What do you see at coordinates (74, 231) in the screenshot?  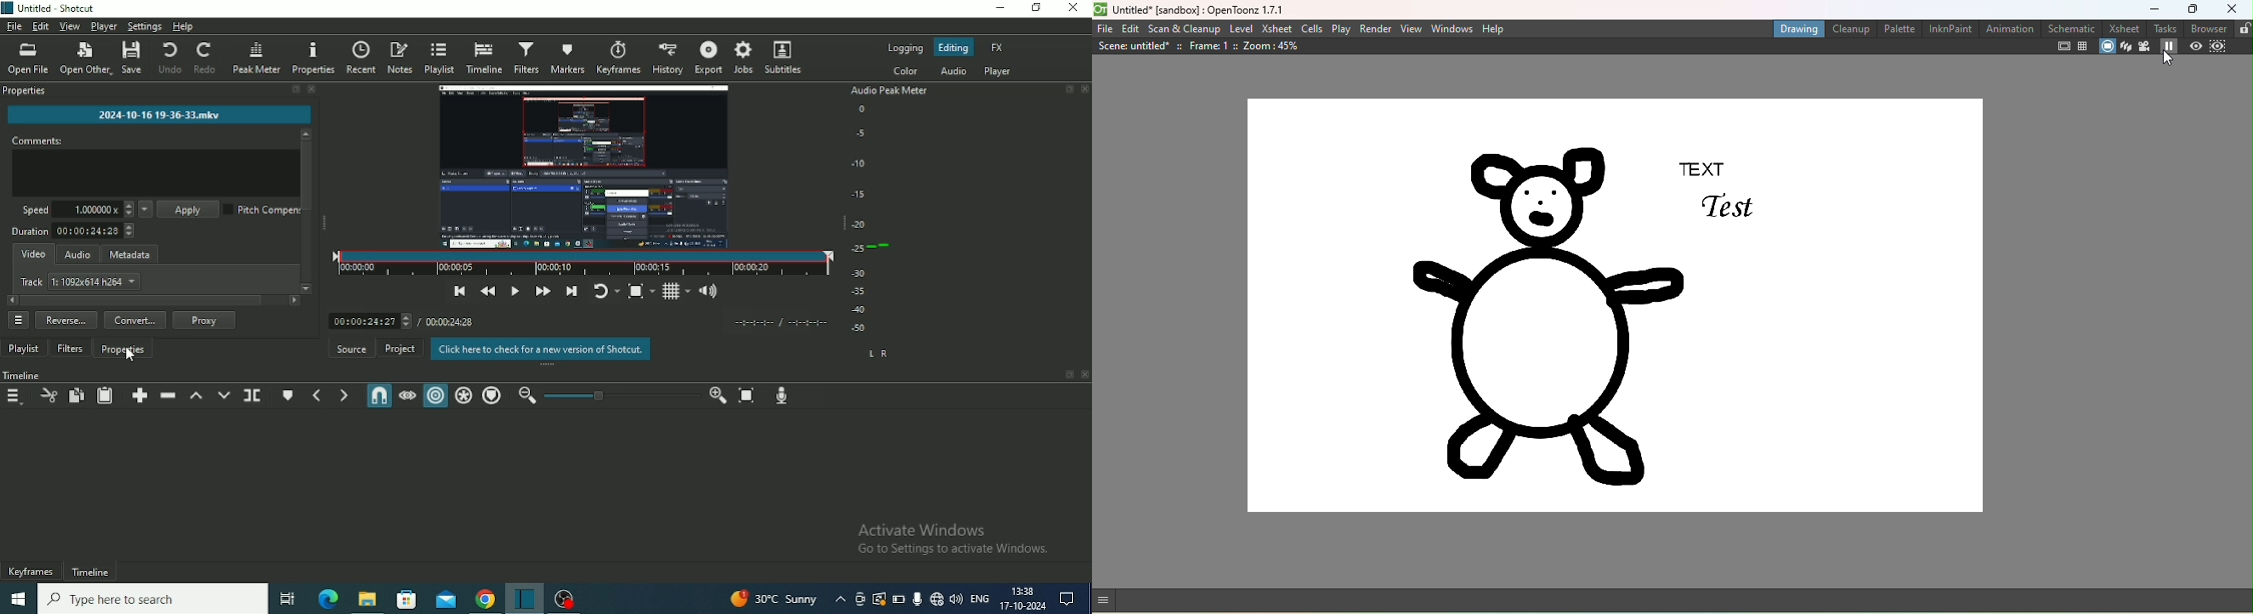 I see `Duration` at bounding box center [74, 231].